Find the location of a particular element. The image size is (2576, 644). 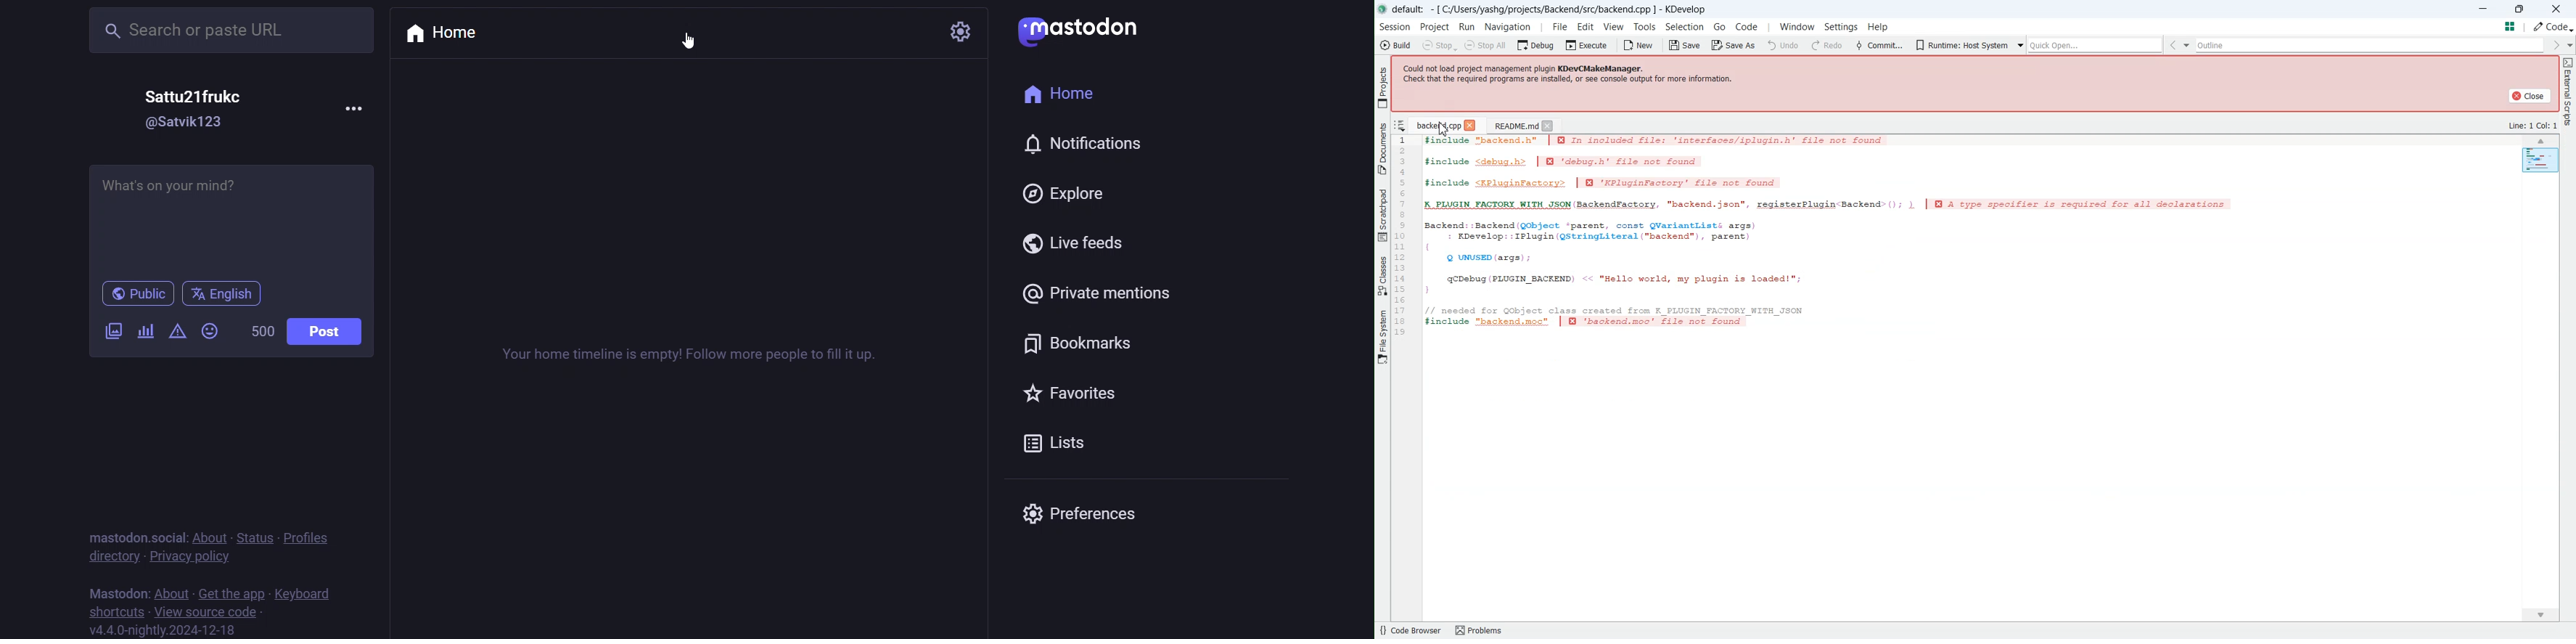

Stop is located at coordinates (1439, 45).